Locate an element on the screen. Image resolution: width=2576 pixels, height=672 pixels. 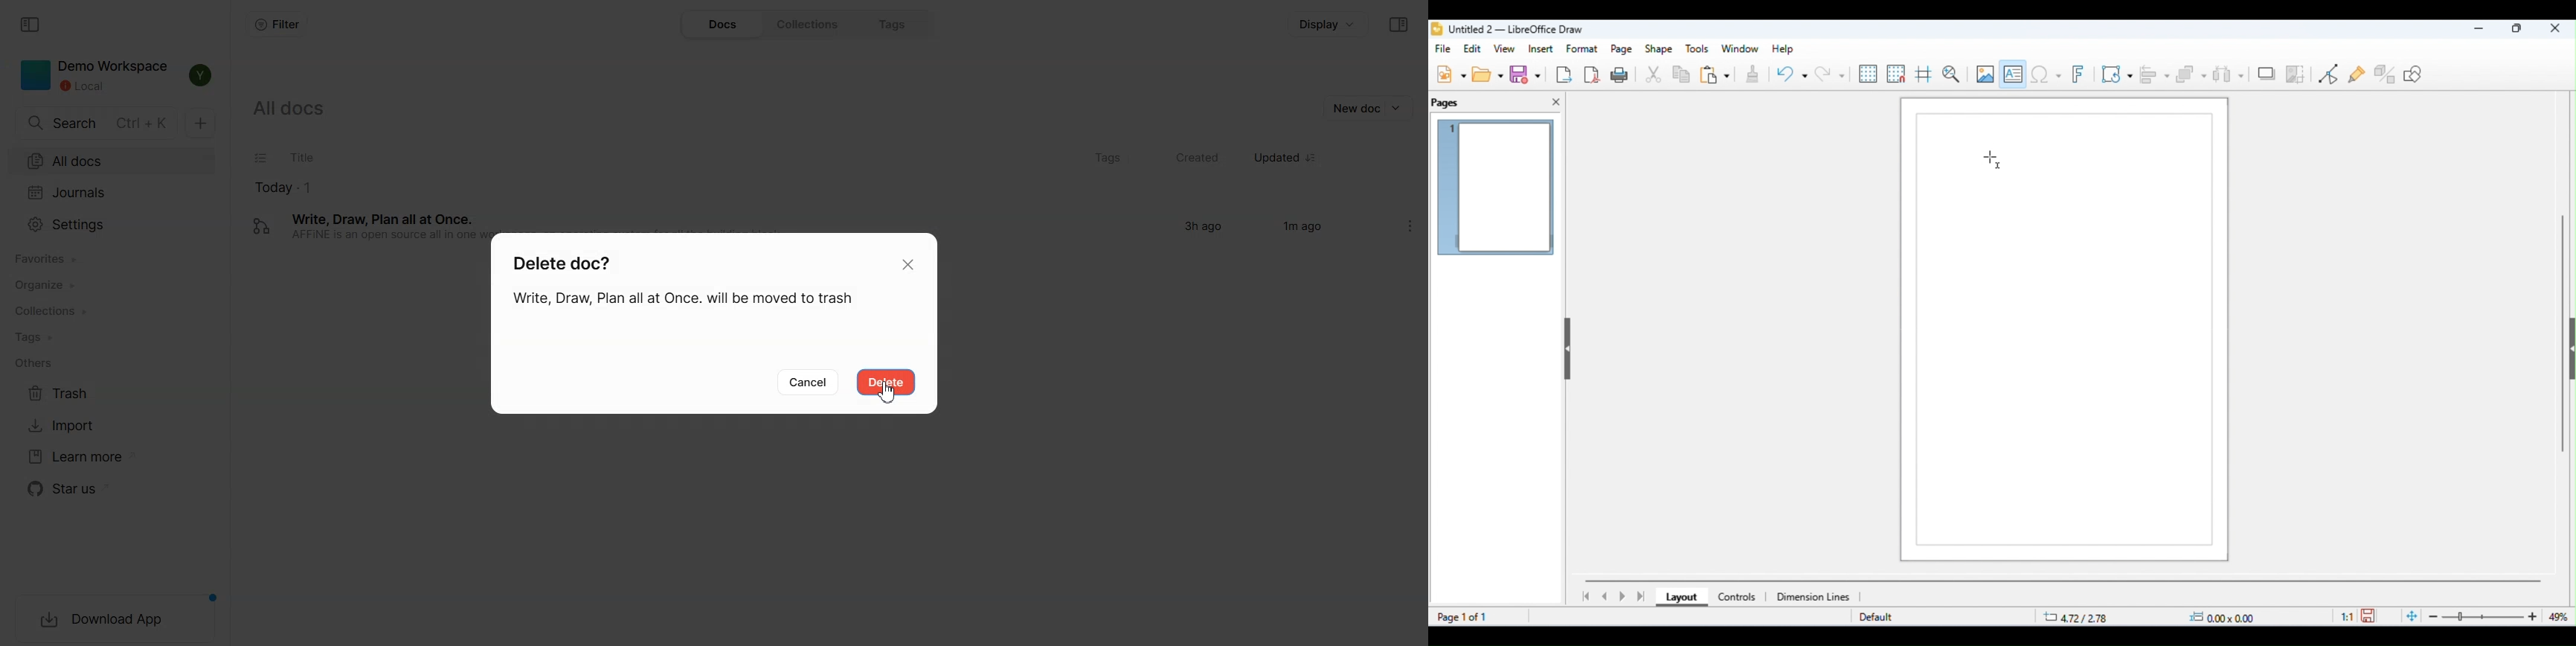
3h ago is located at coordinates (1203, 228).